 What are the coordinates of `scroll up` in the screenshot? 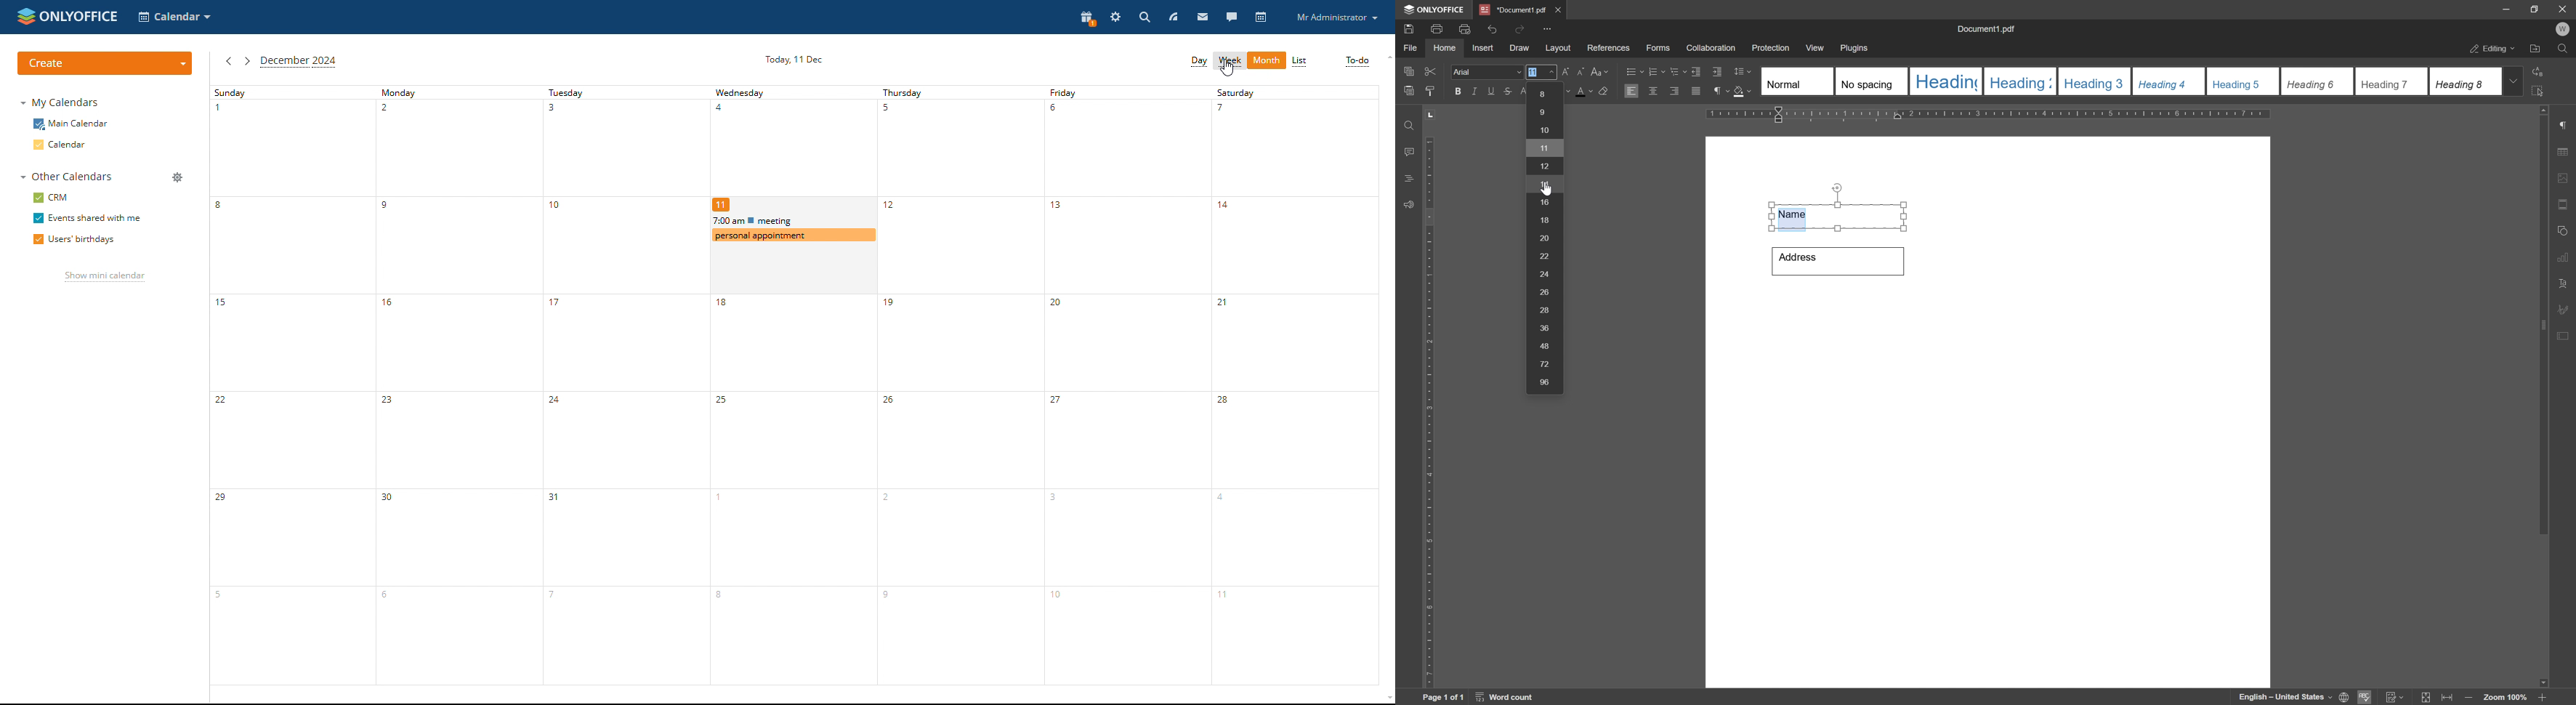 It's located at (1386, 58).